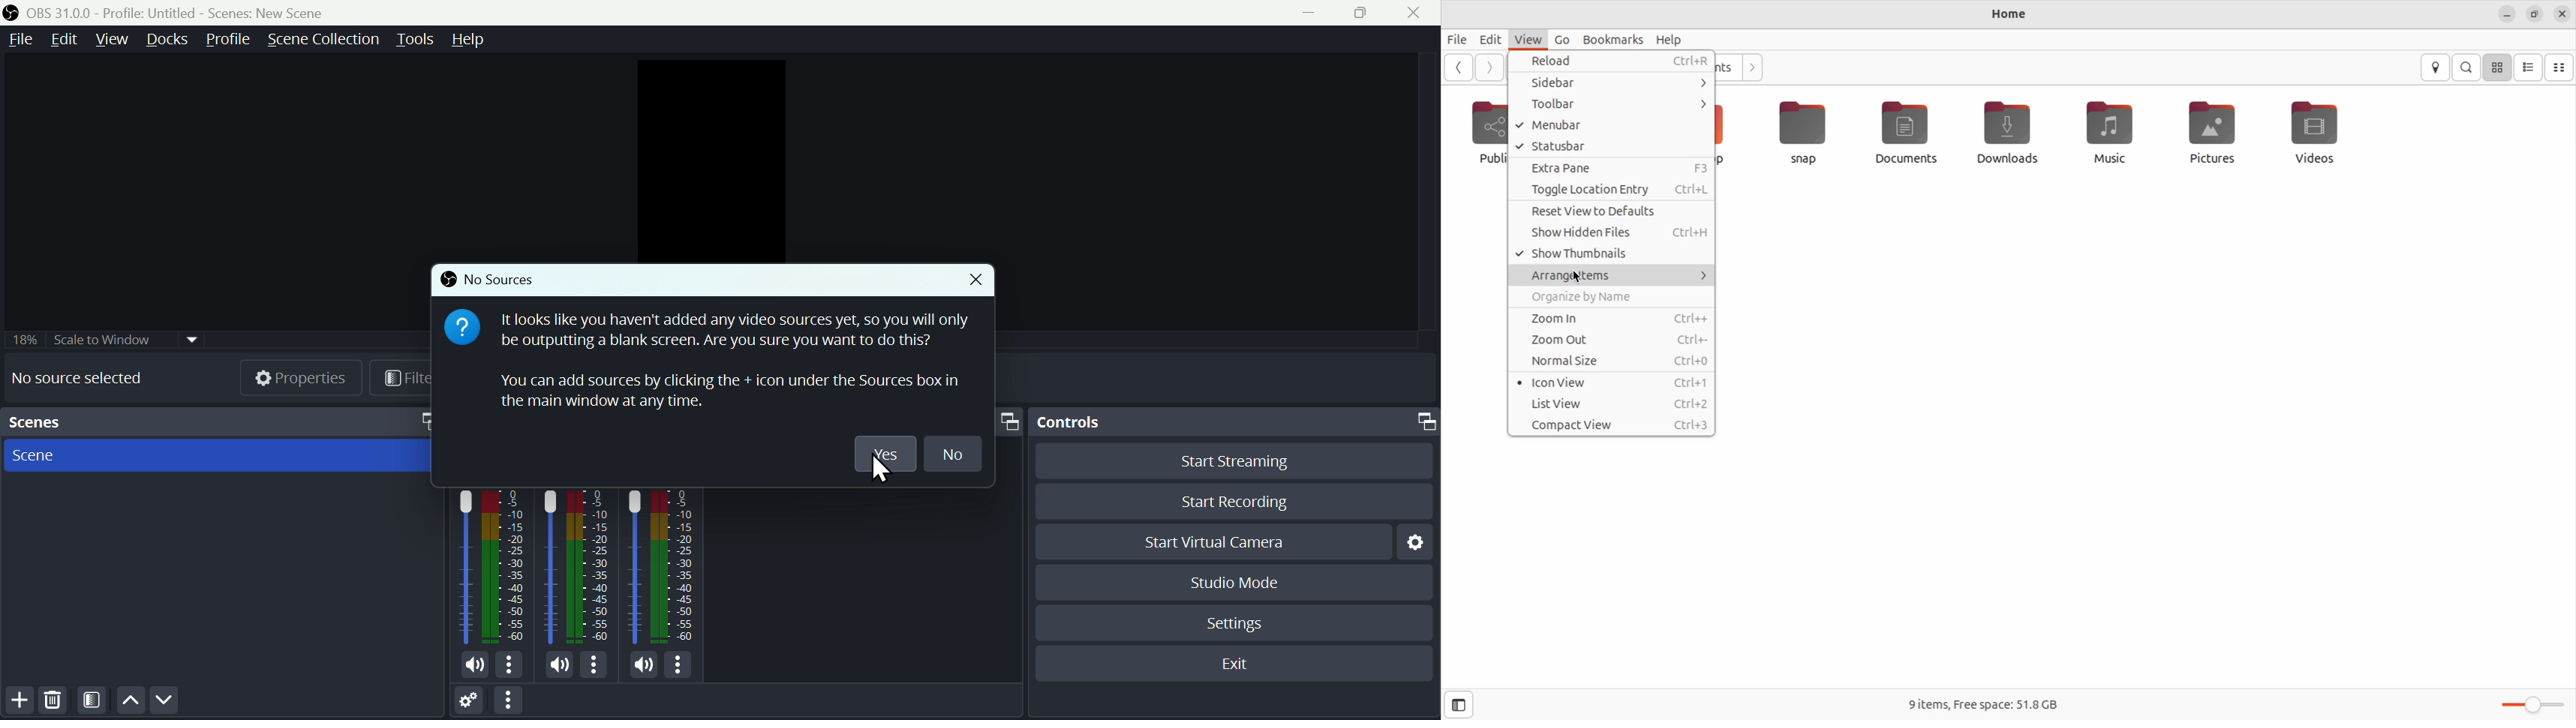 The width and height of the screenshot is (2576, 728). I want to click on Start streaming, so click(1227, 460).